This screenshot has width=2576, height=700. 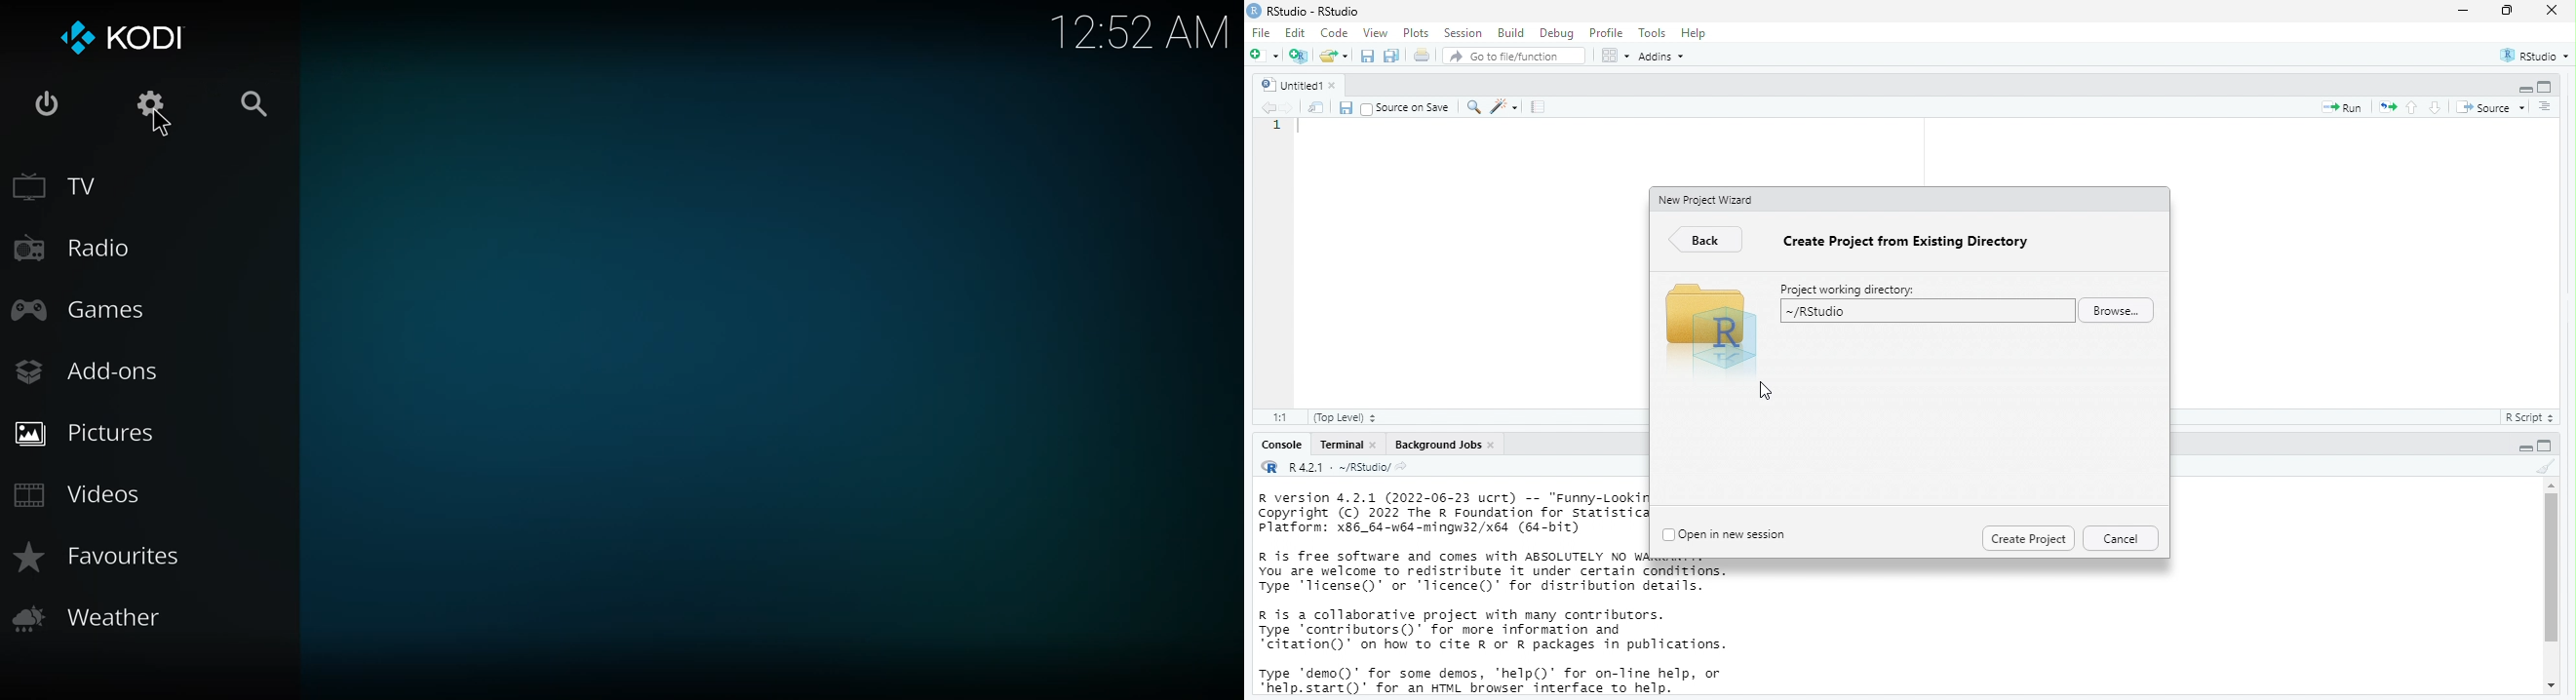 What do you see at coordinates (2536, 52) in the screenshot?
I see `RStudio` at bounding box center [2536, 52].